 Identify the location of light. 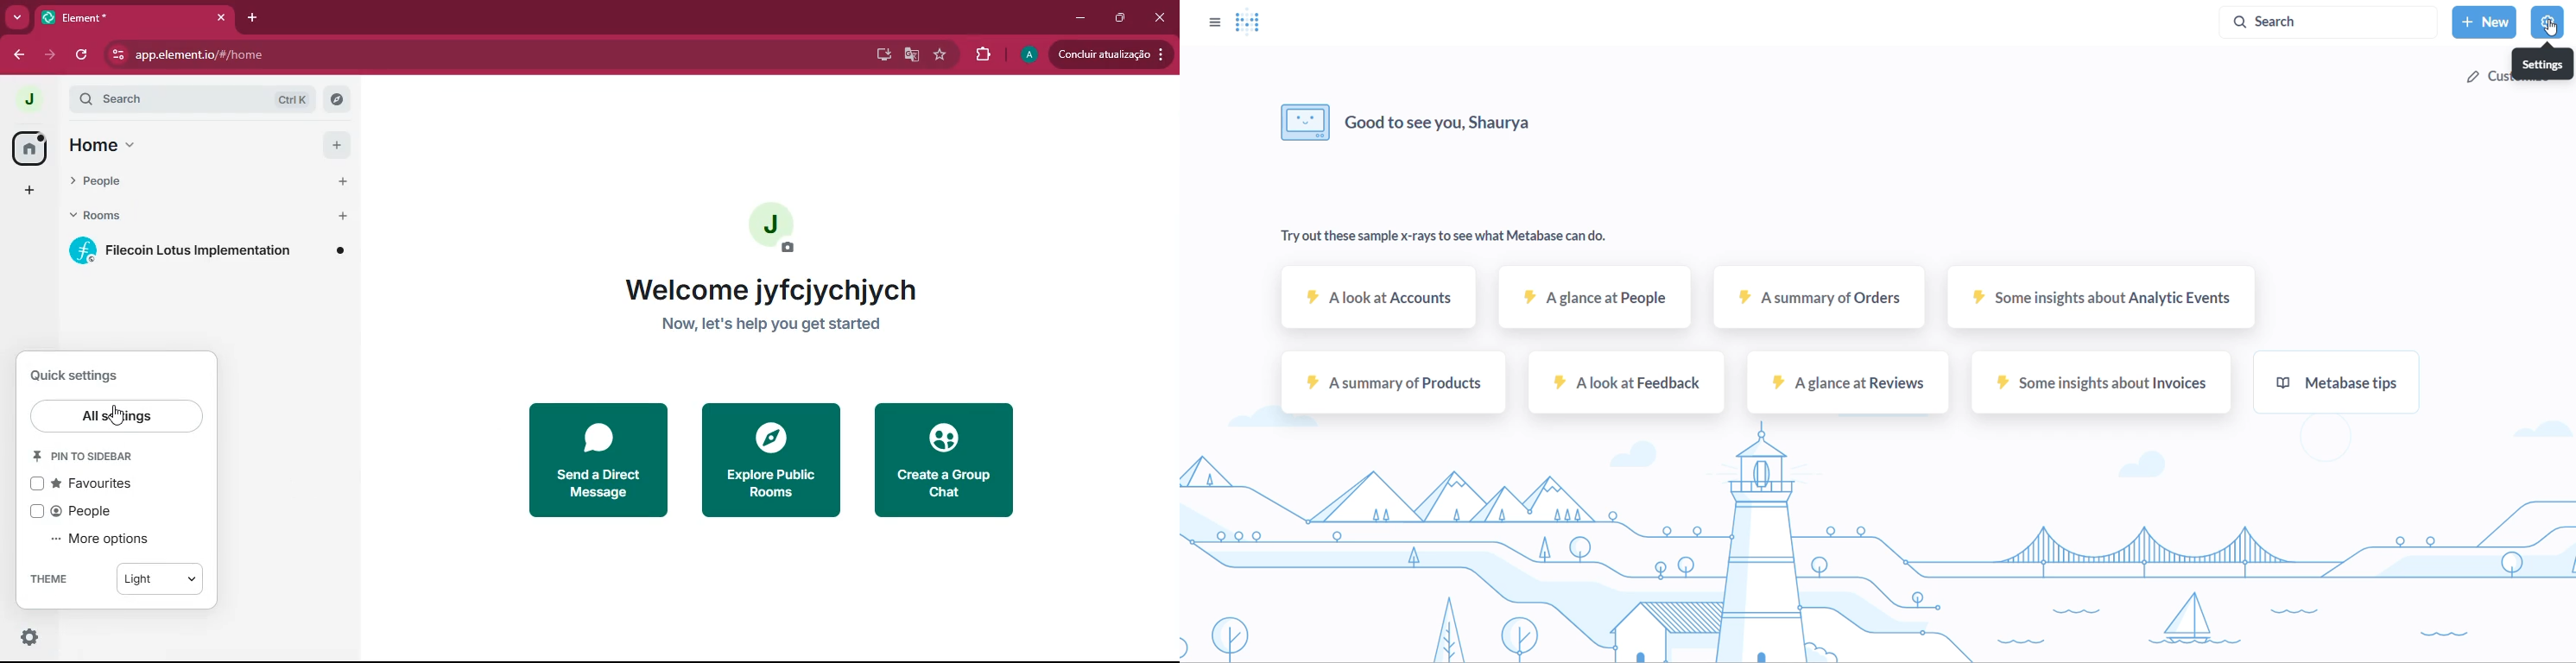
(155, 578).